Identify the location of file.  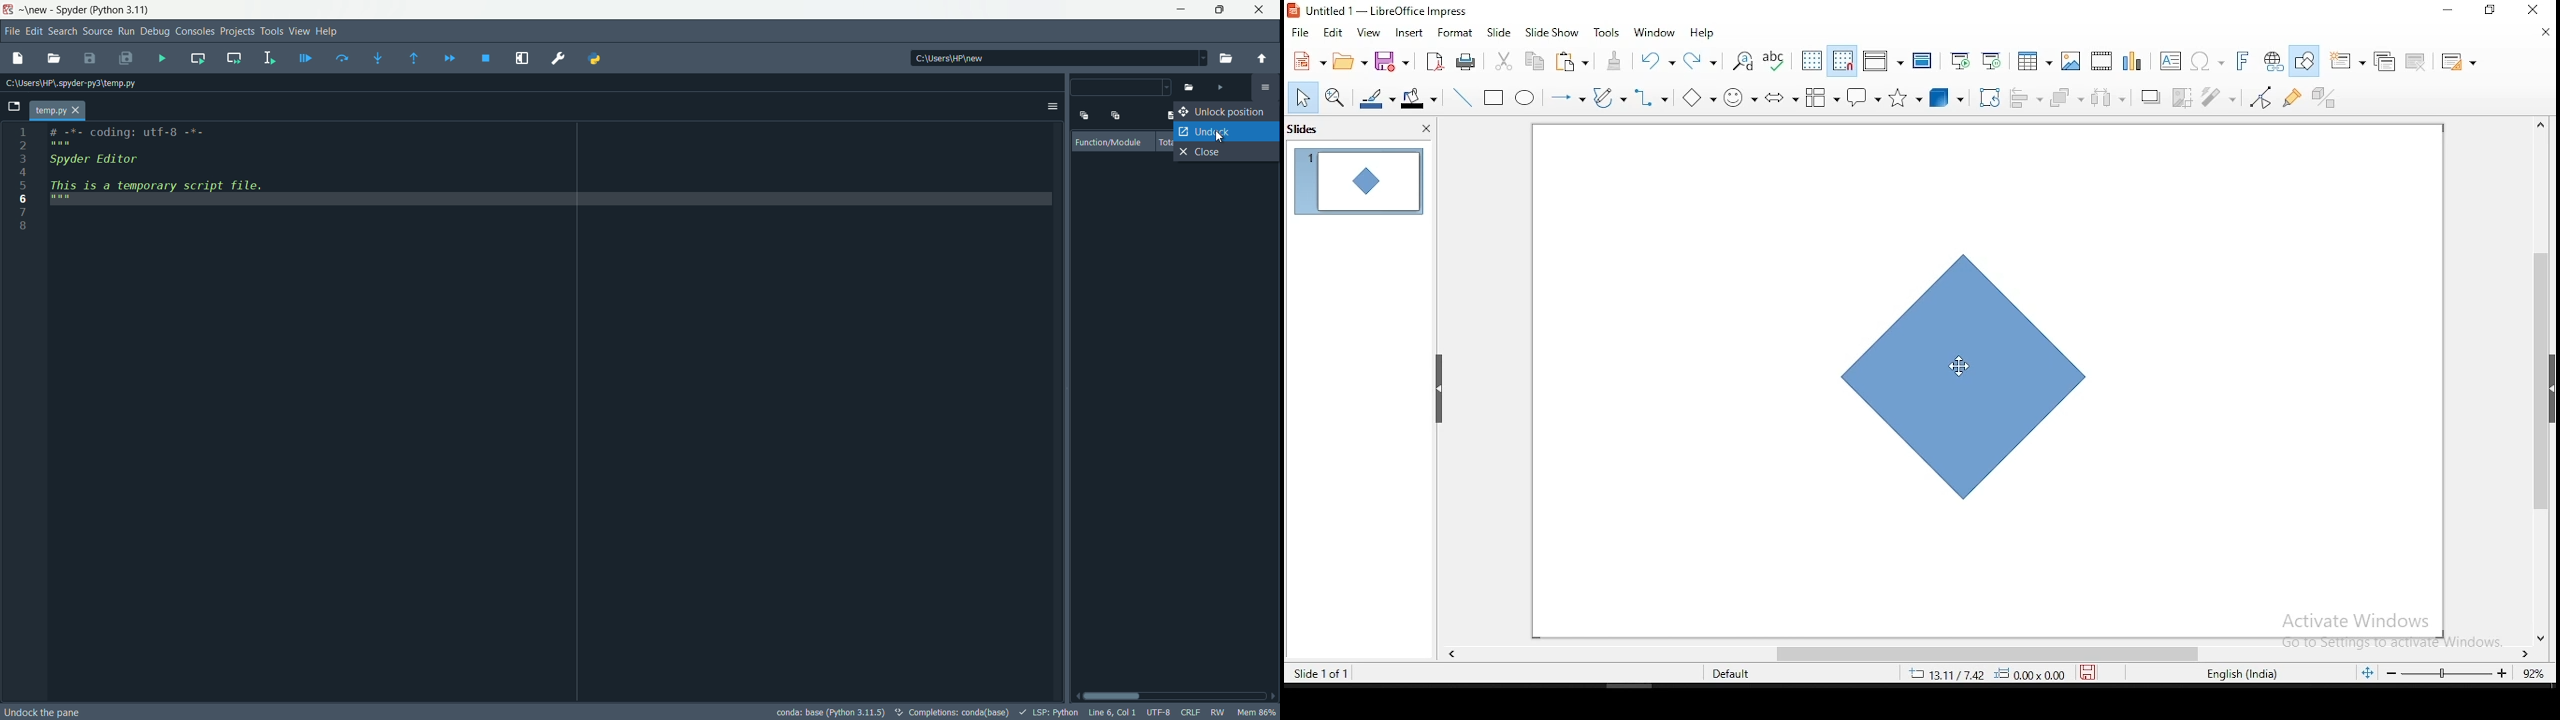
(1300, 34).